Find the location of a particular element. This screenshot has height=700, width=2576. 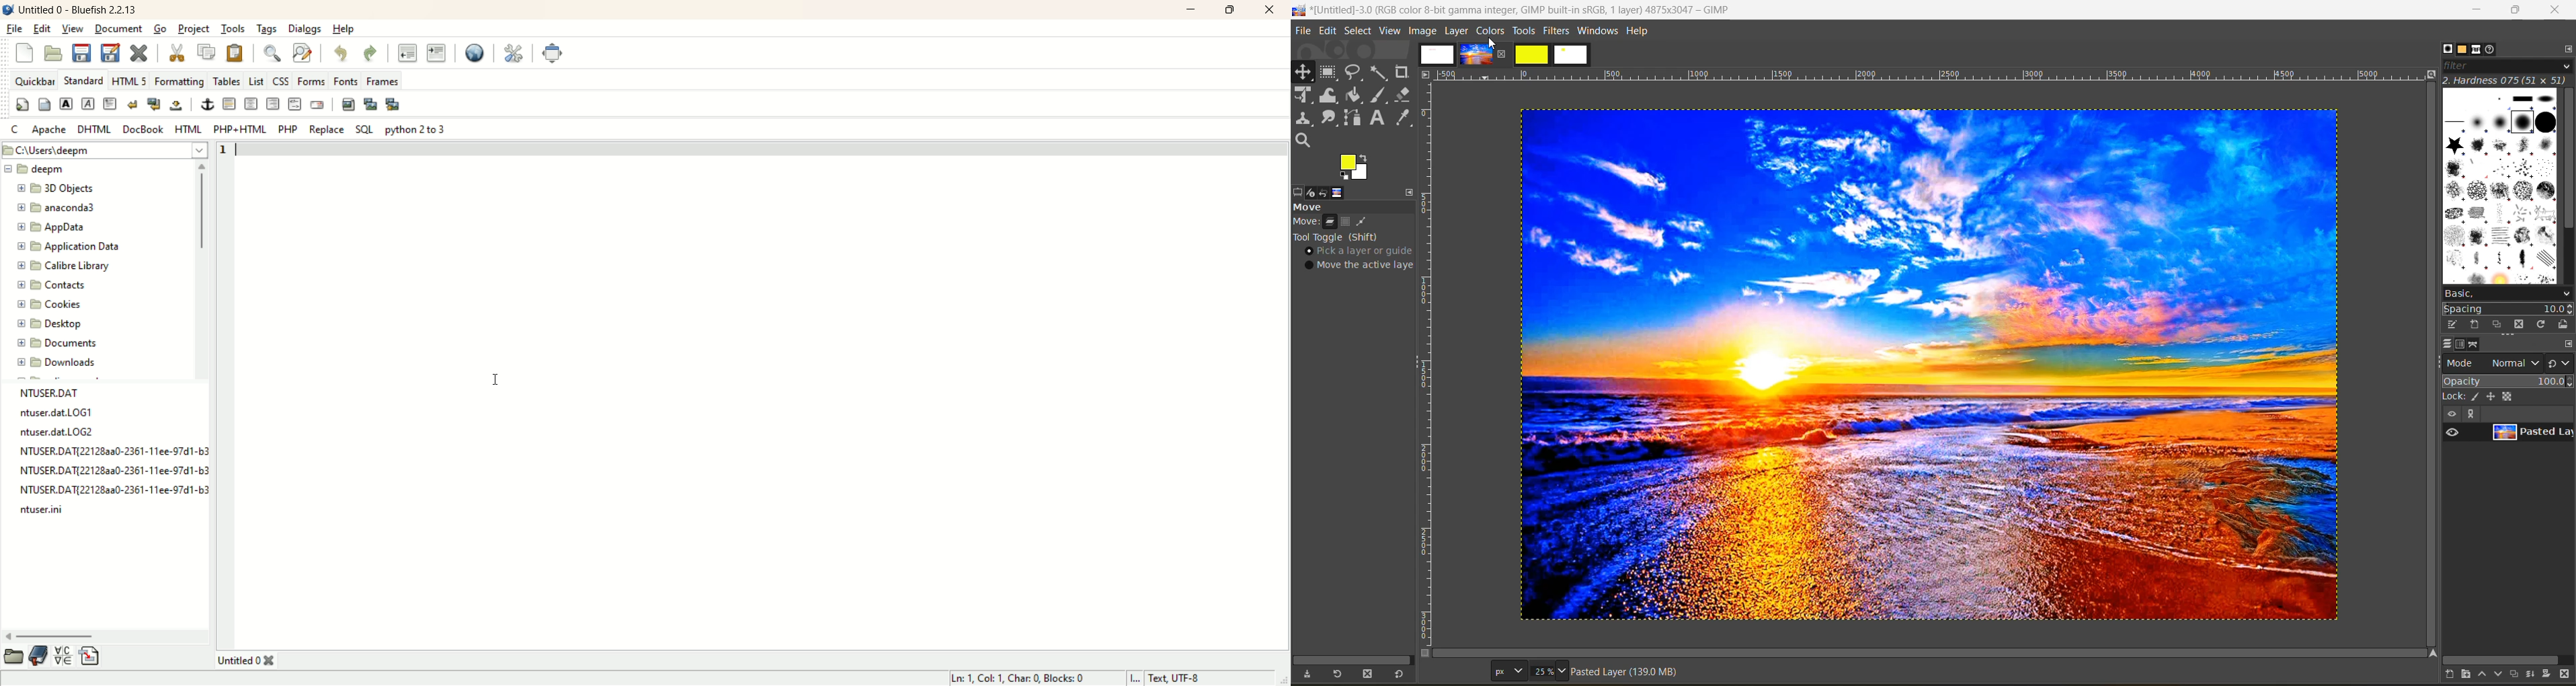

appdata is located at coordinates (52, 229).